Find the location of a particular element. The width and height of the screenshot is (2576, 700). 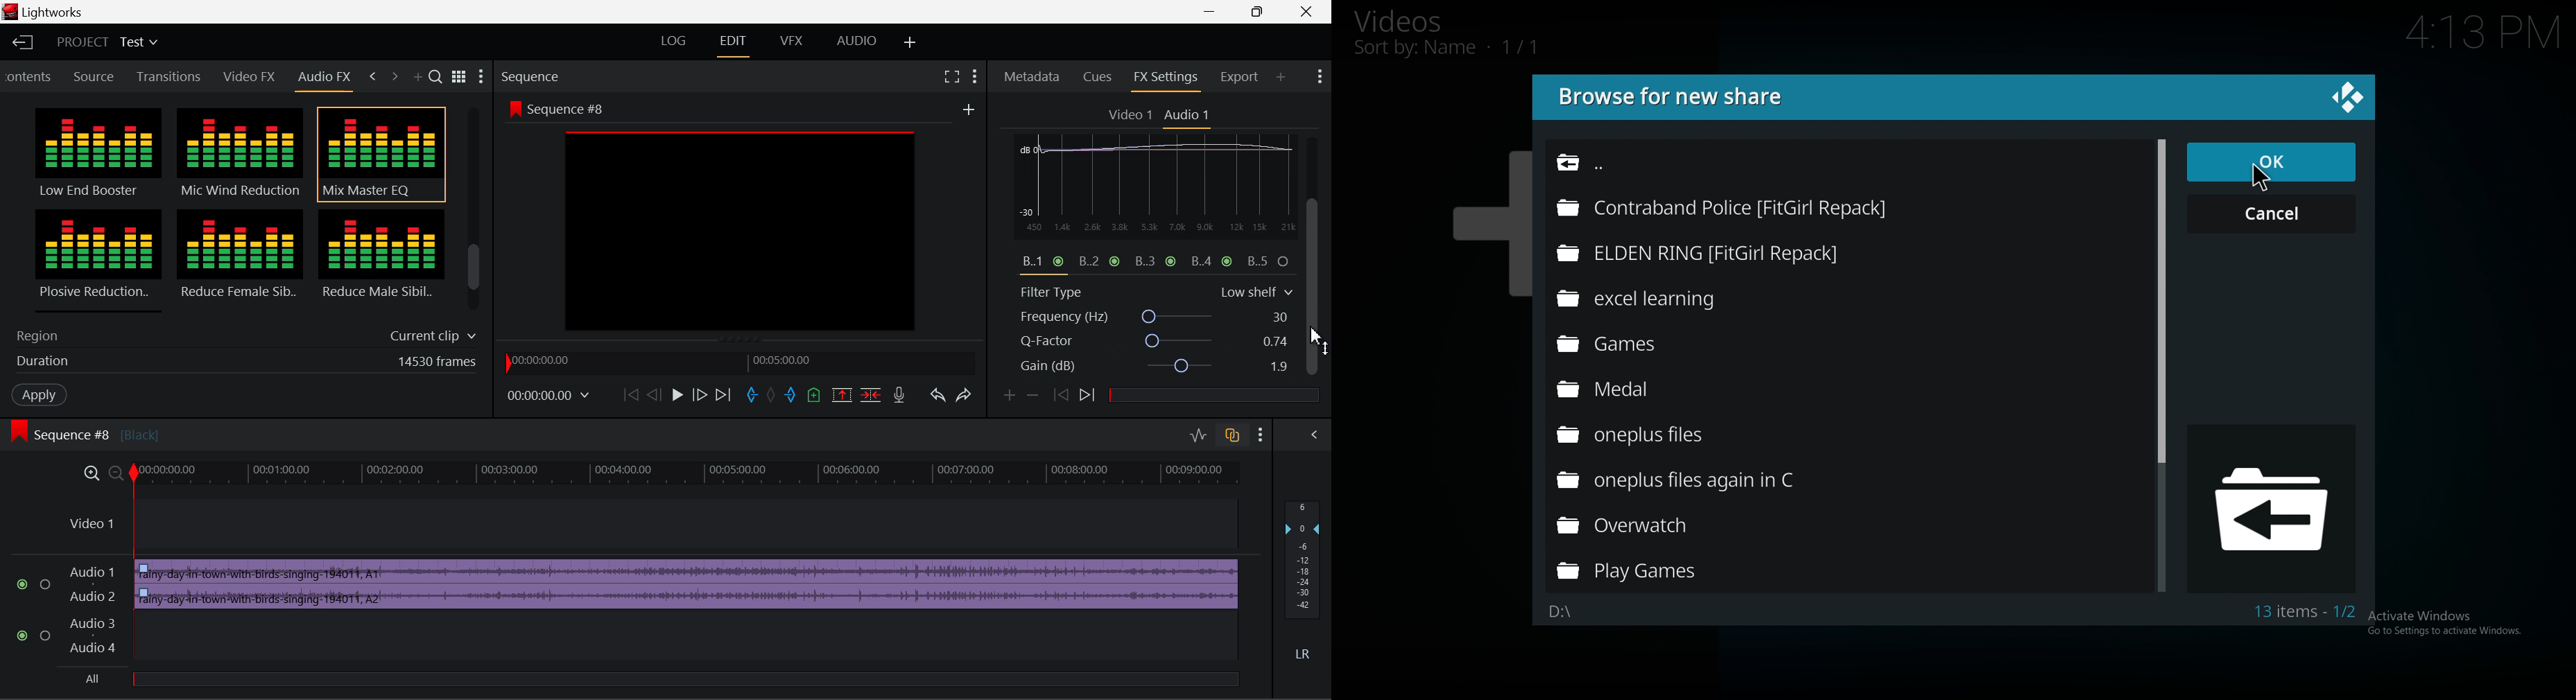

folder is located at coordinates (1741, 207).